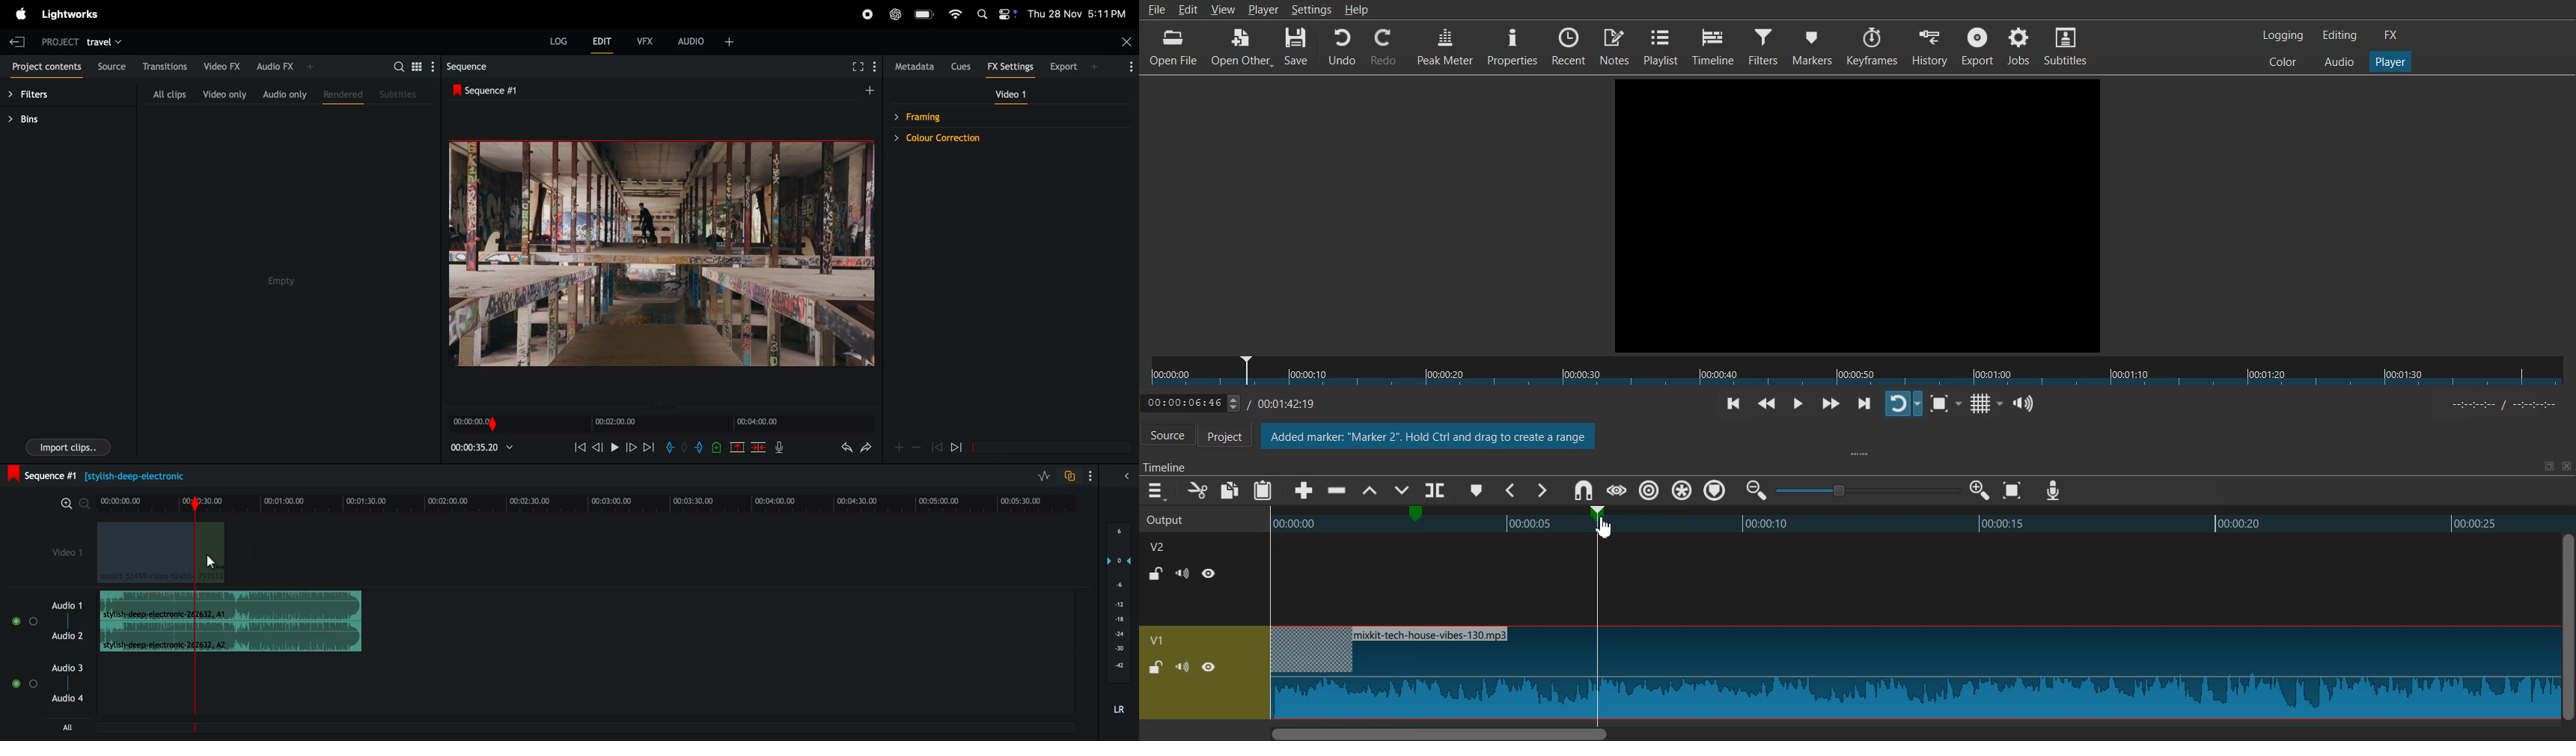  What do you see at coordinates (759, 449) in the screenshot?
I see `delete ` at bounding box center [759, 449].